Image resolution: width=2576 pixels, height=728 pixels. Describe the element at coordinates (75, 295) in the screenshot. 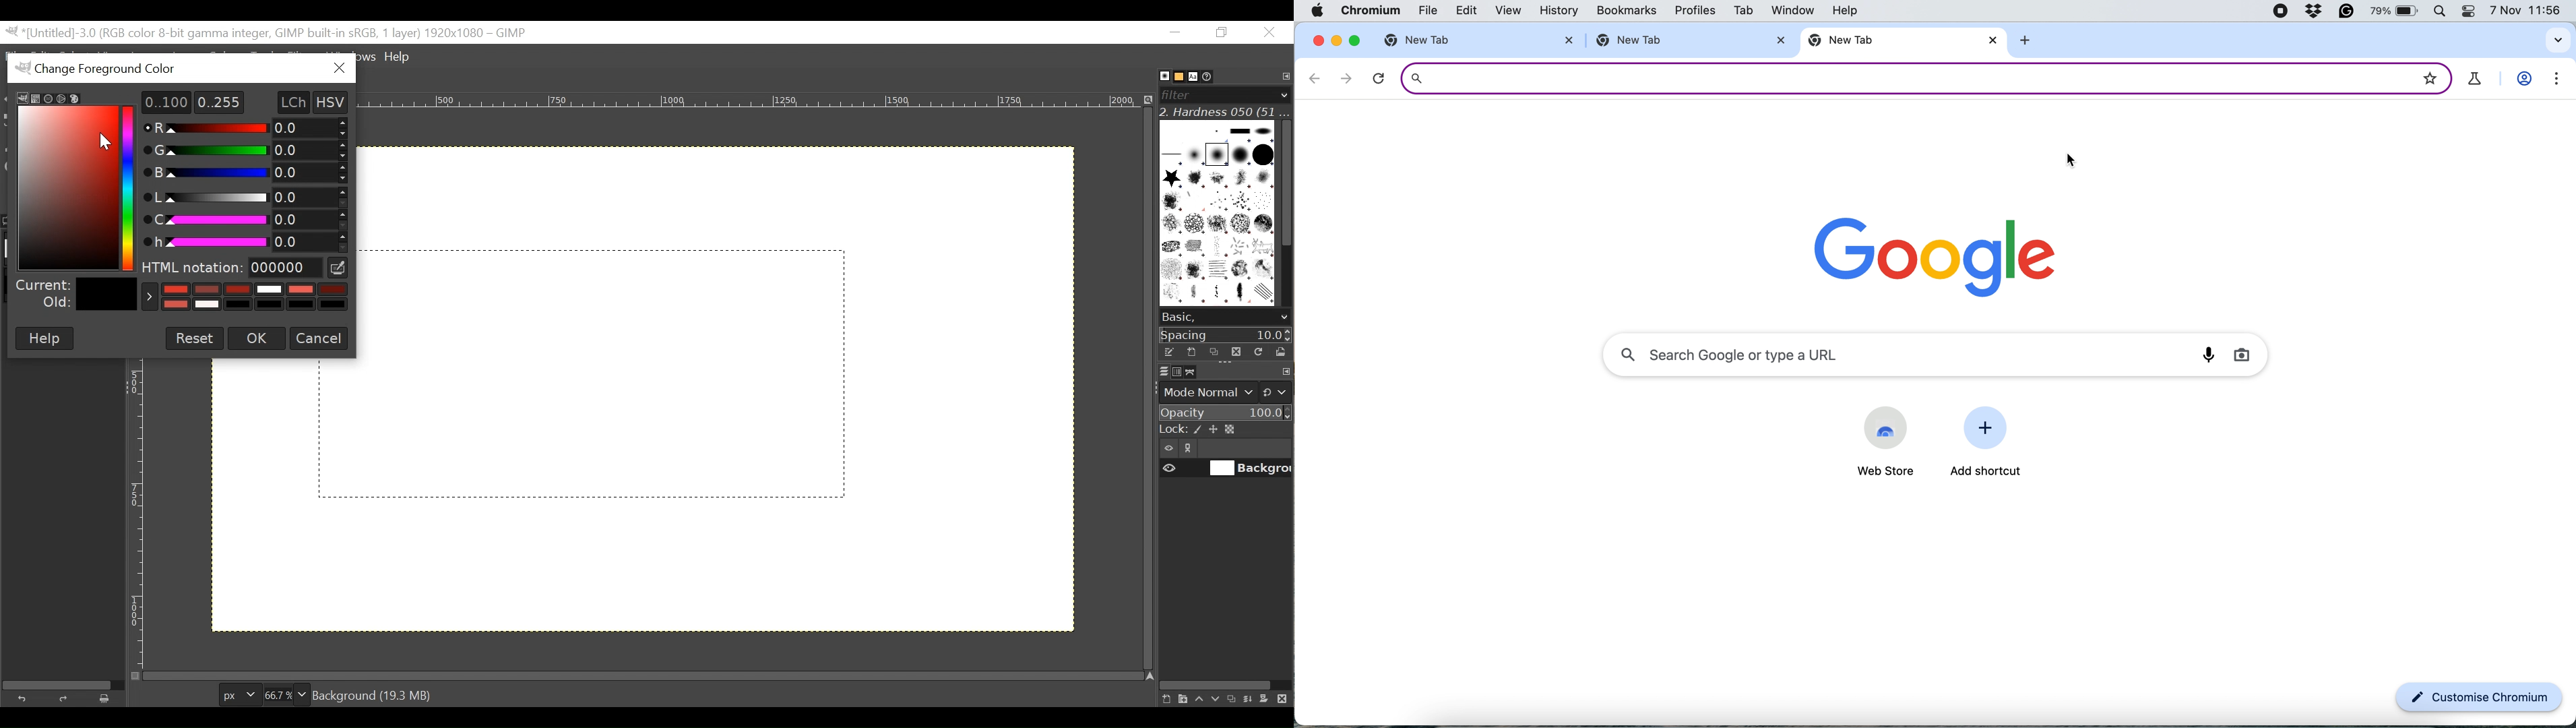

I see `Current old` at that location.